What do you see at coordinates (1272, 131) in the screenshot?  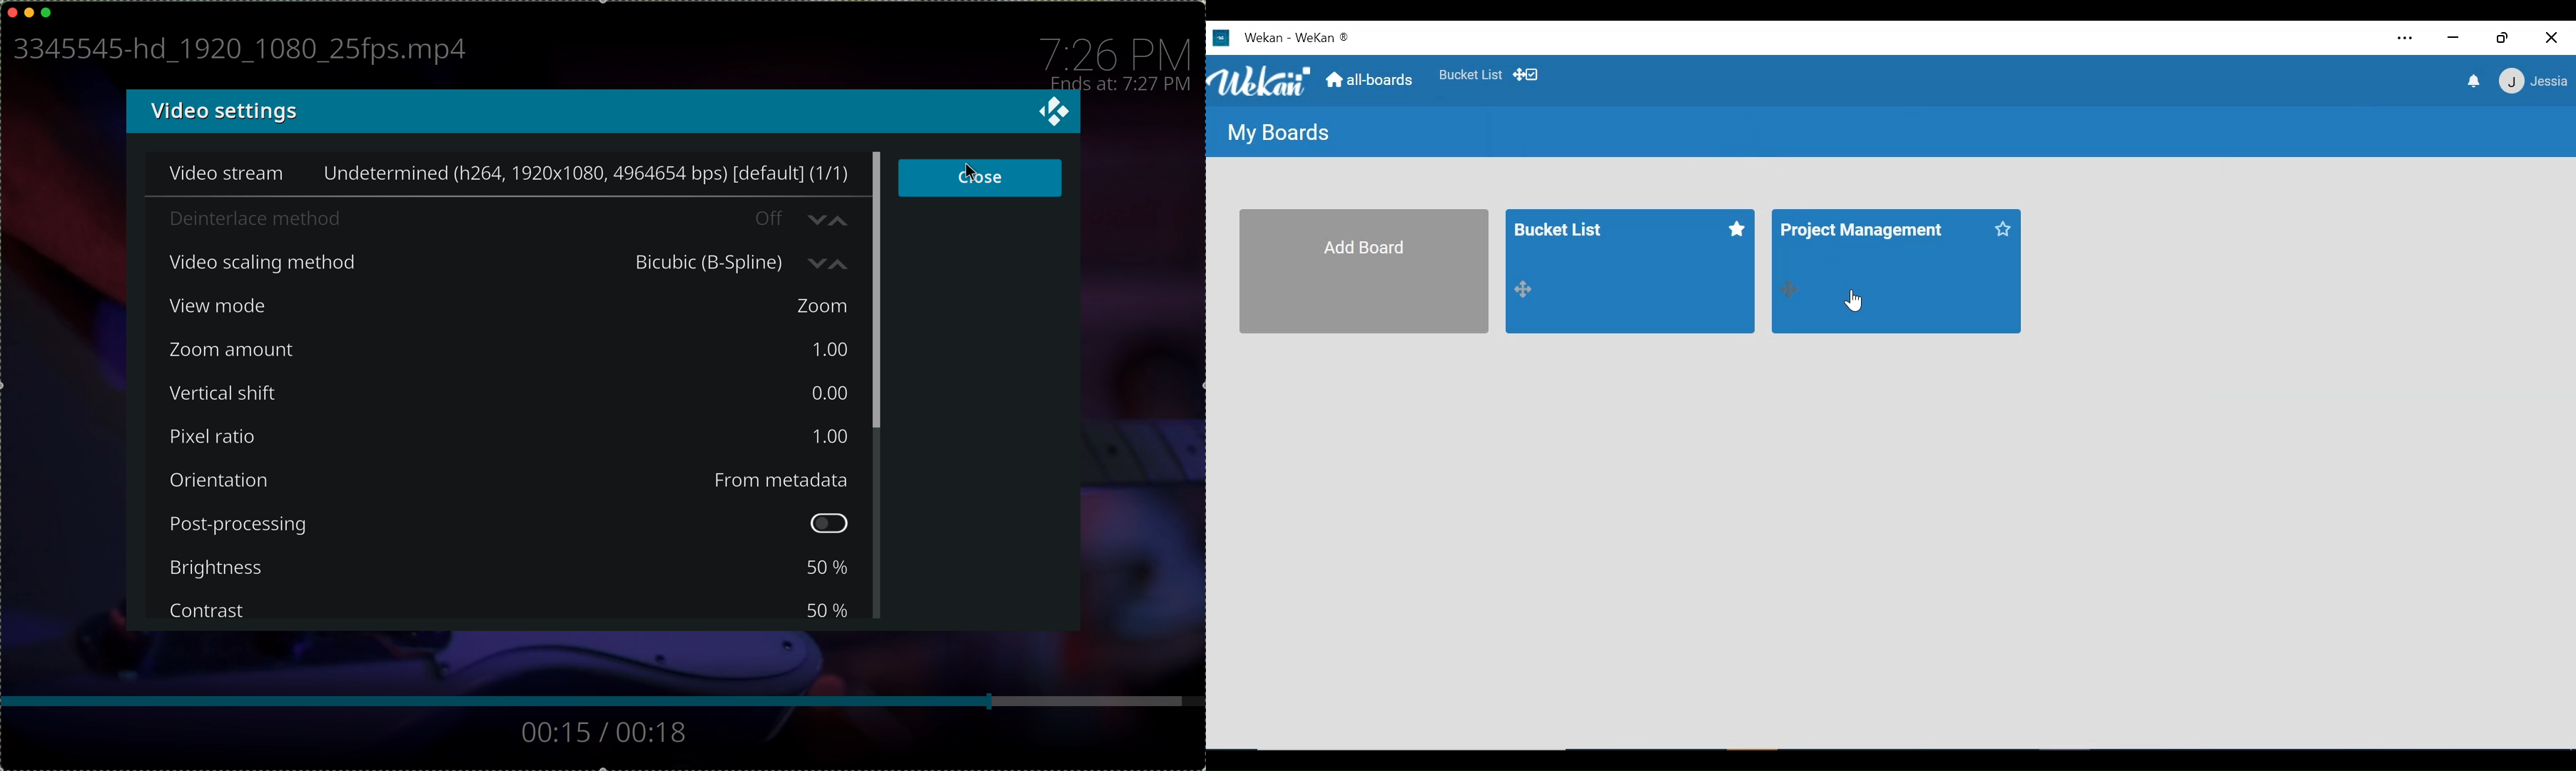 I see `My Boards` at bounding box center [1272, 131].